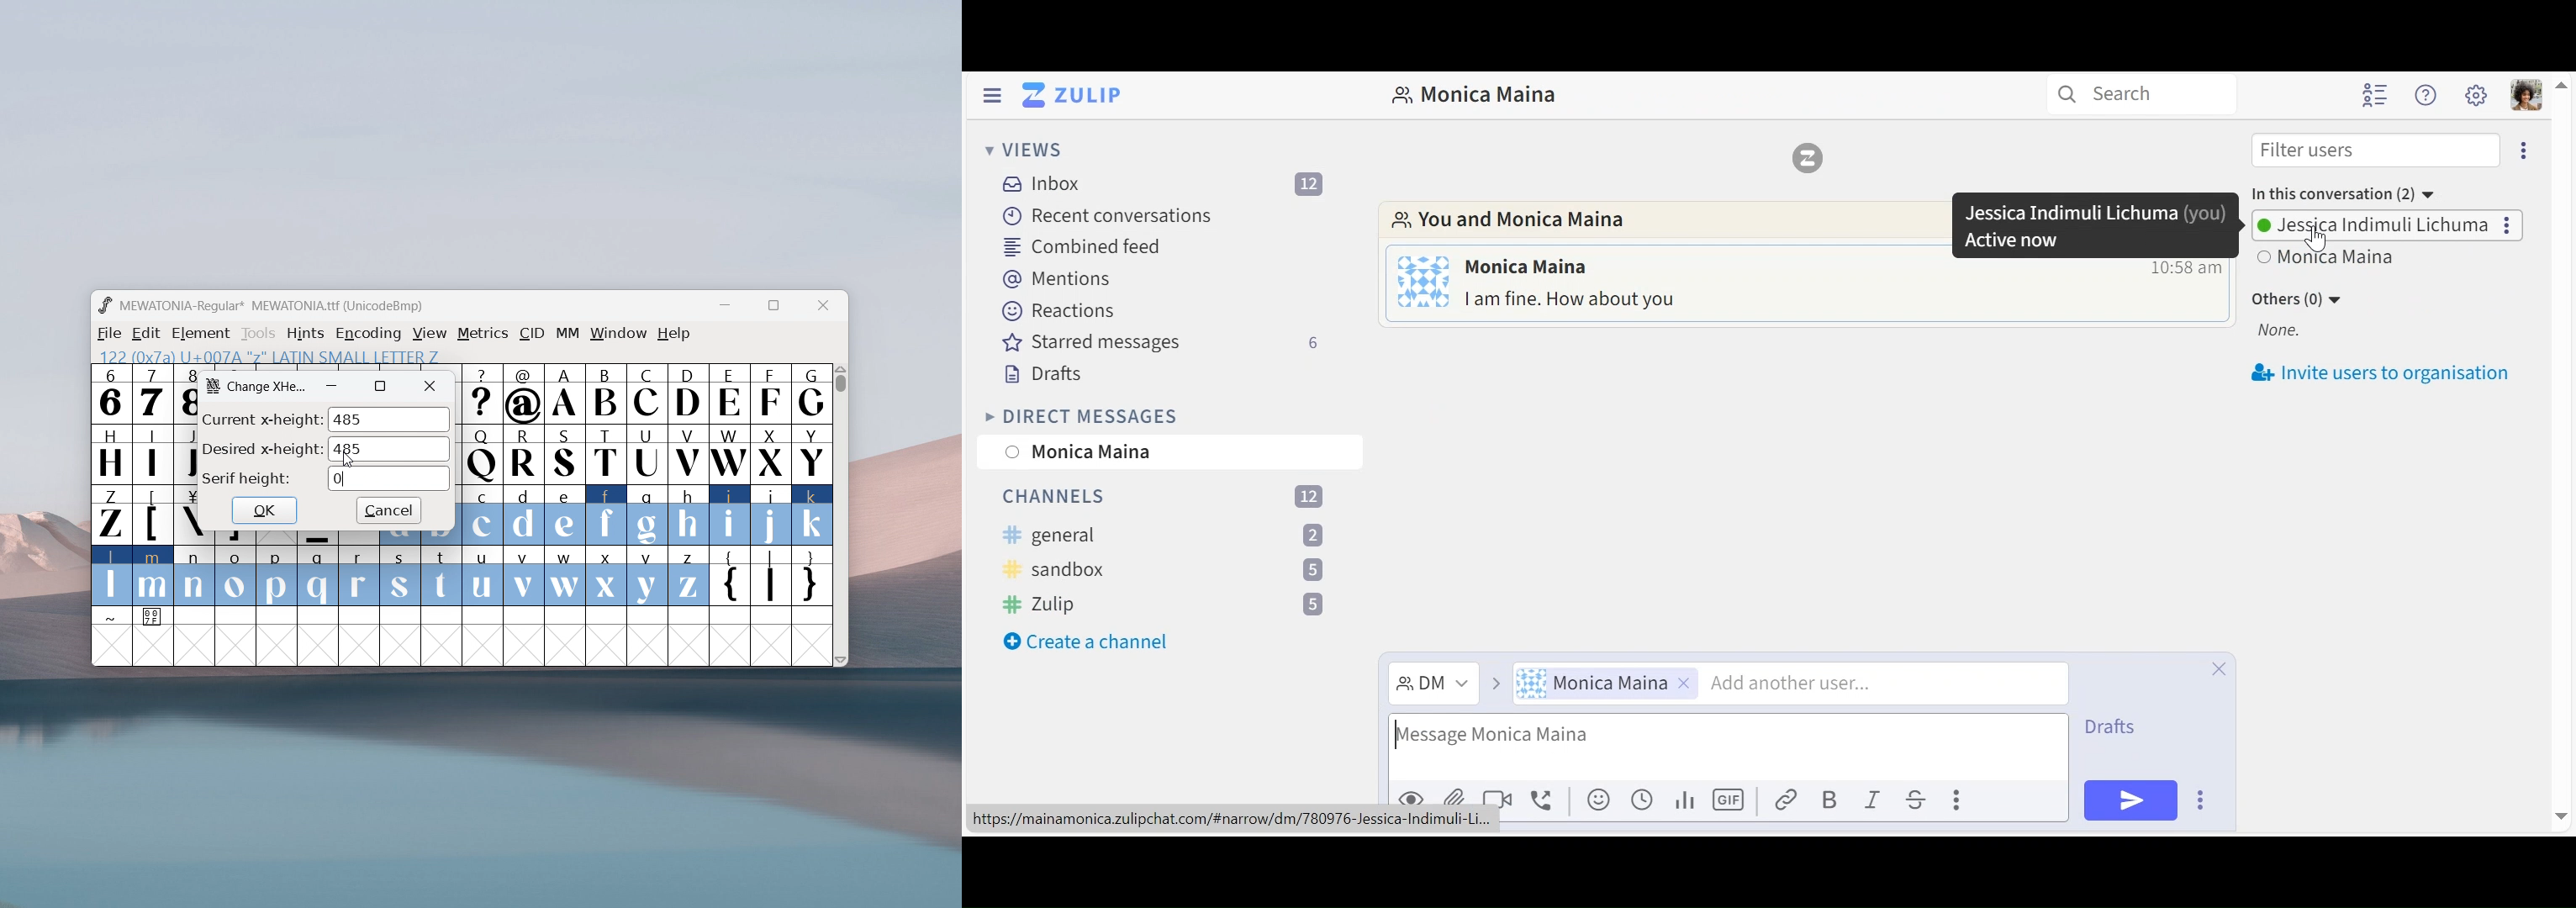 This screenshot has width=2576, height=924. I want to click on Send options, so click(2204, 801).